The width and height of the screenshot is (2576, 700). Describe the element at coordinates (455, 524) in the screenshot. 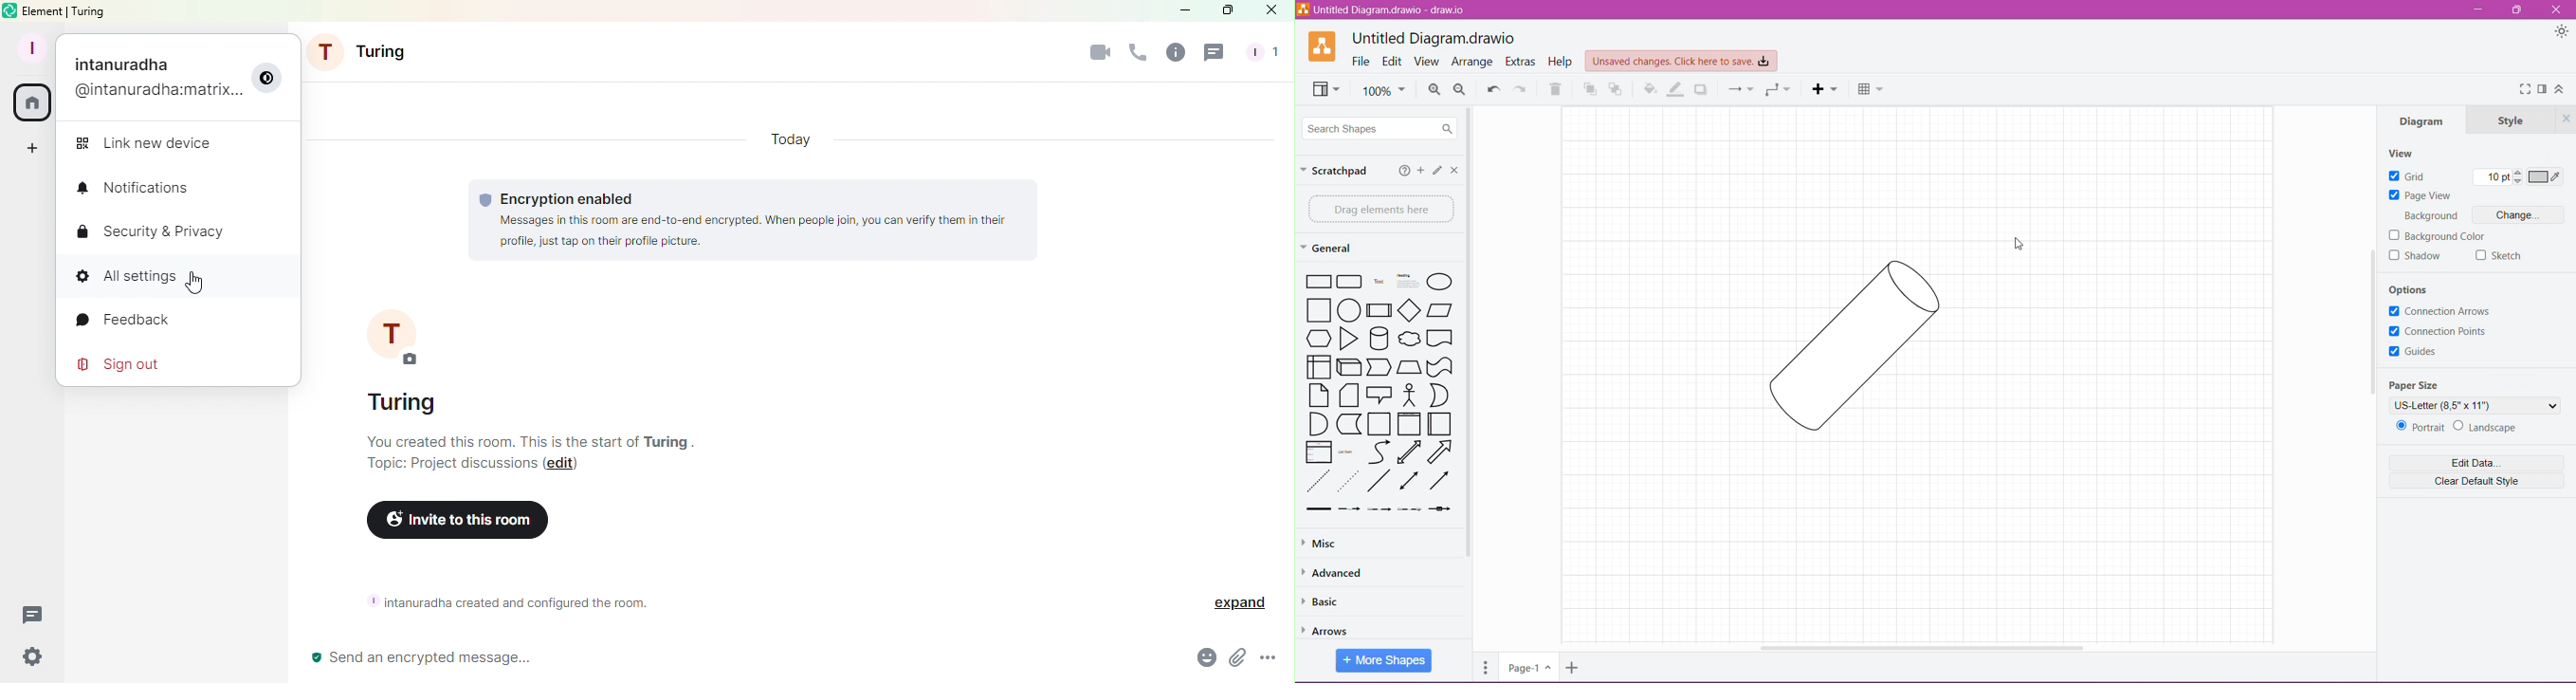

I see `Invite to this room` at that location.